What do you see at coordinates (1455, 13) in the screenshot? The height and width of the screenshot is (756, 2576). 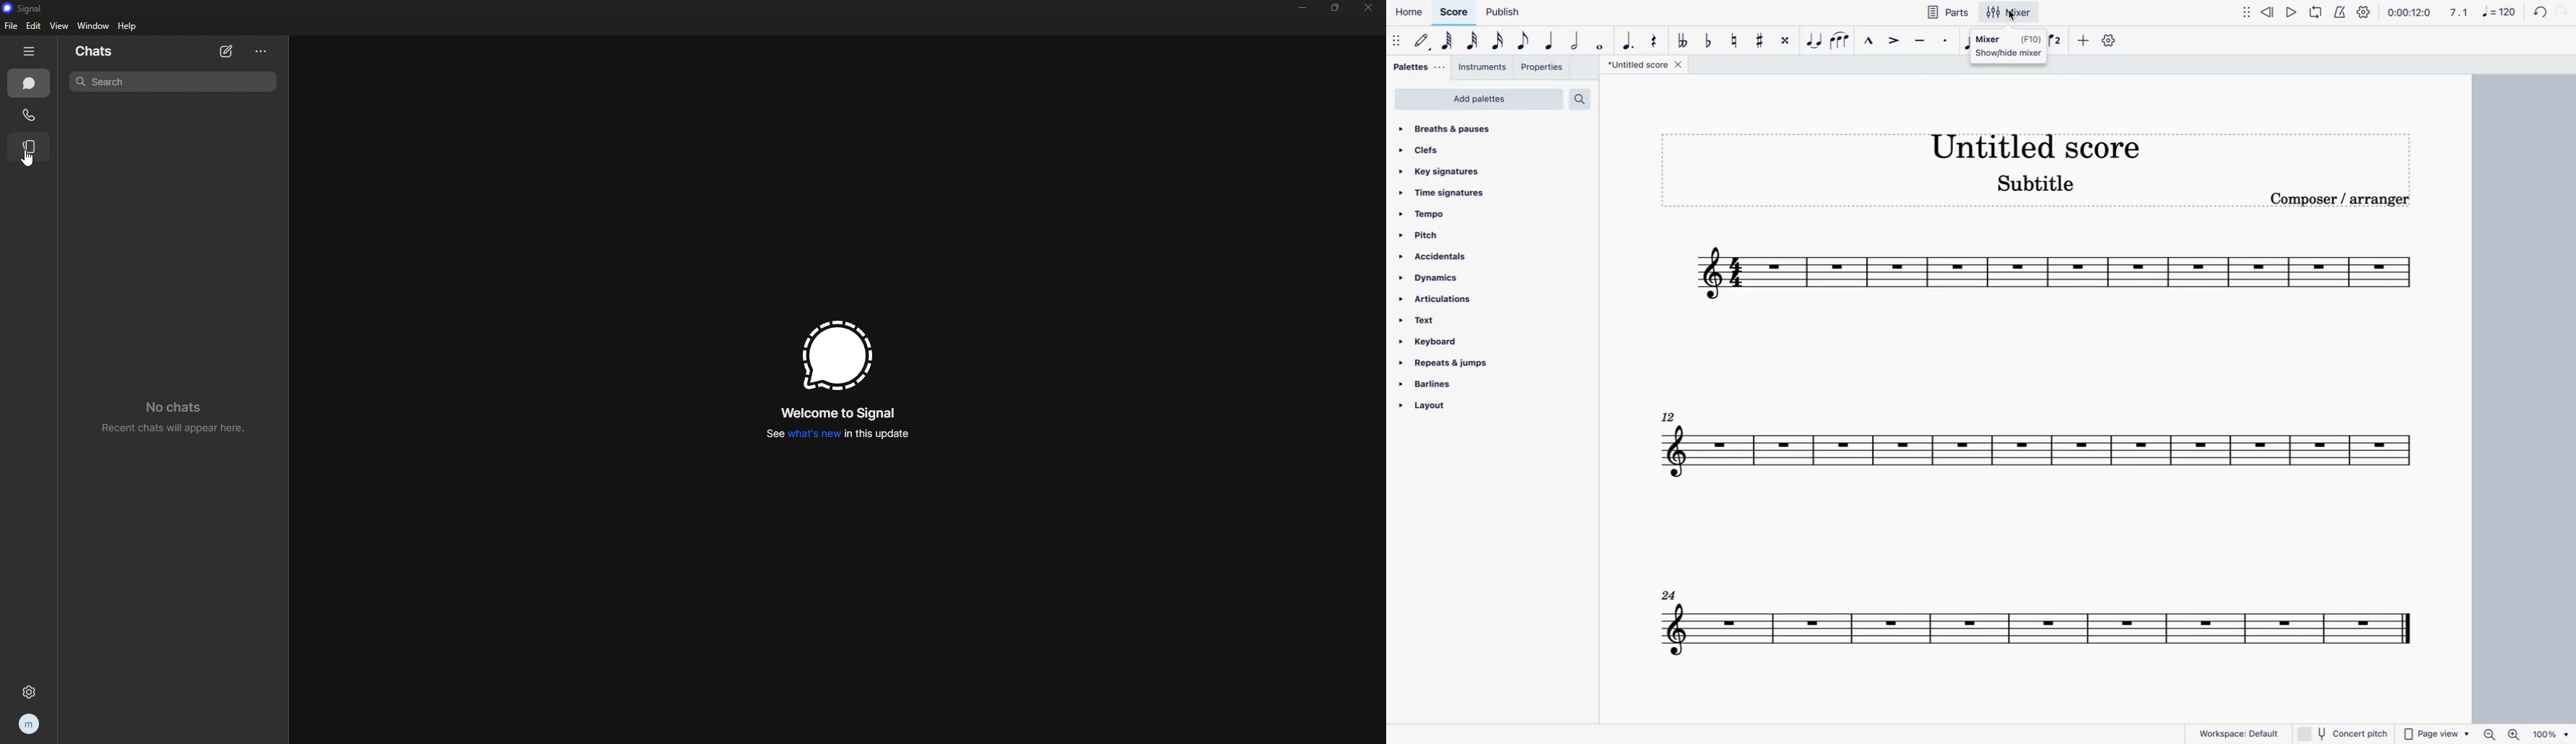 I see `score` at bounding box center [1455, 13].